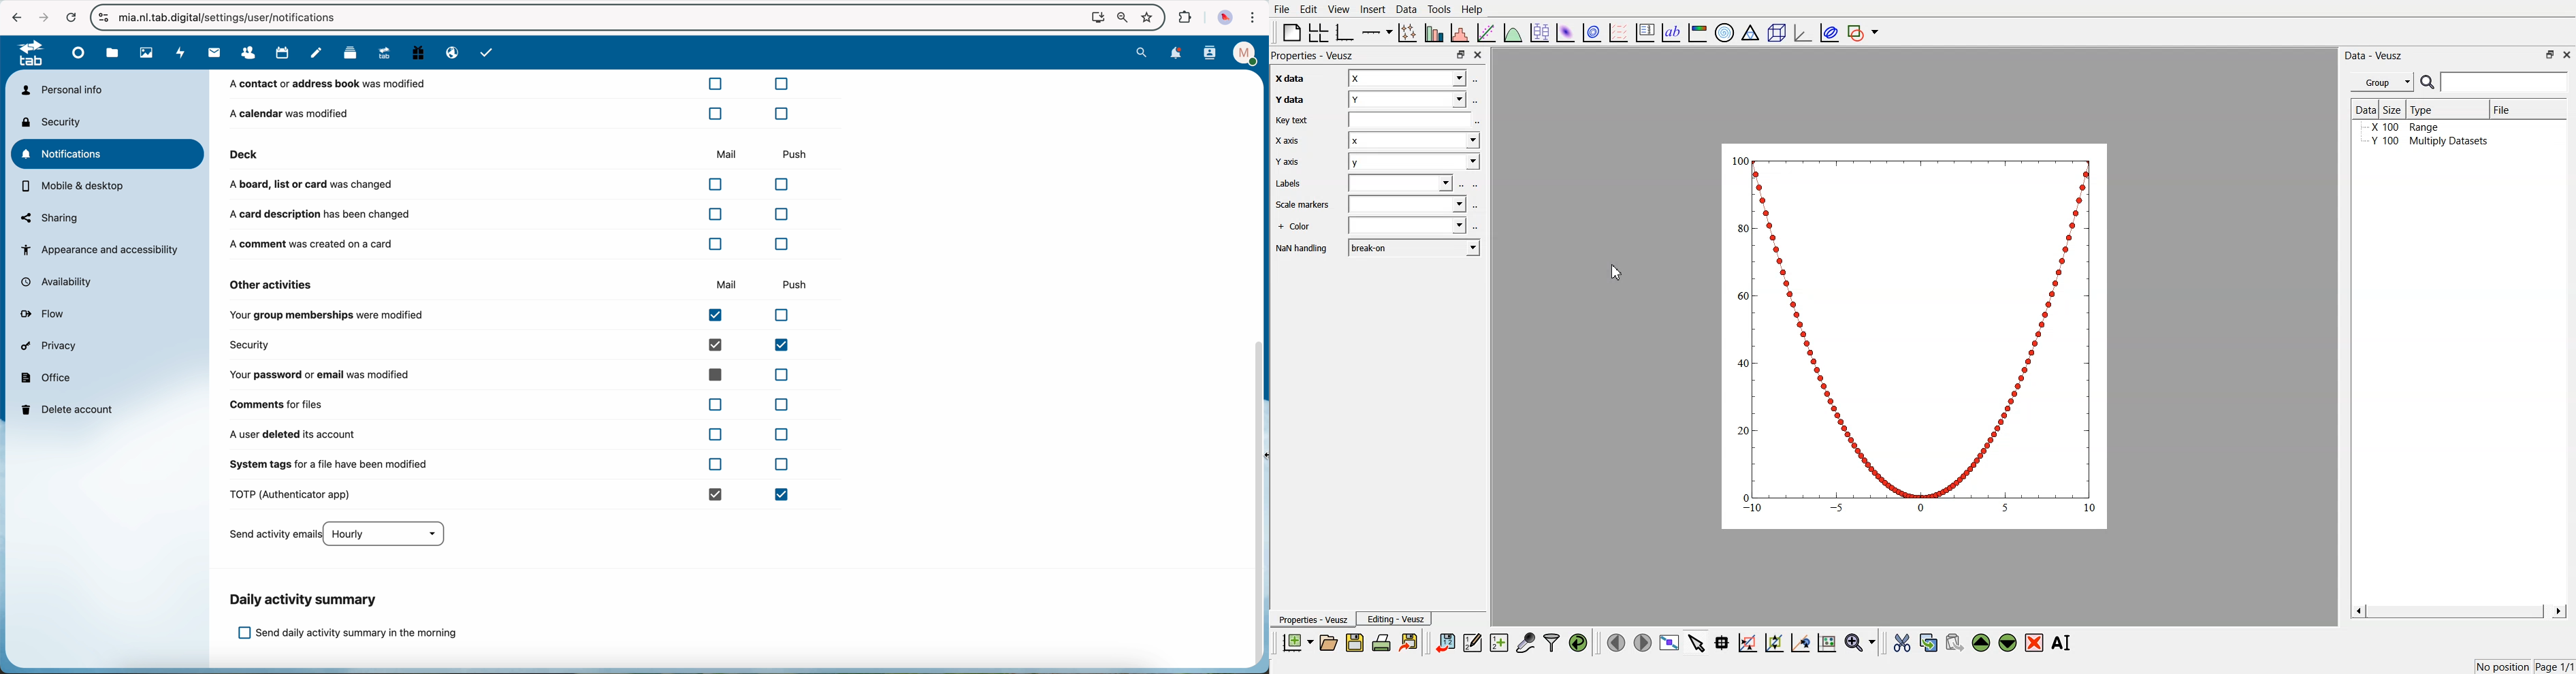 The image size is (2576, 700). Describe the element at coordinates (45, 315) in the screenshot. I see `flow` at that location.